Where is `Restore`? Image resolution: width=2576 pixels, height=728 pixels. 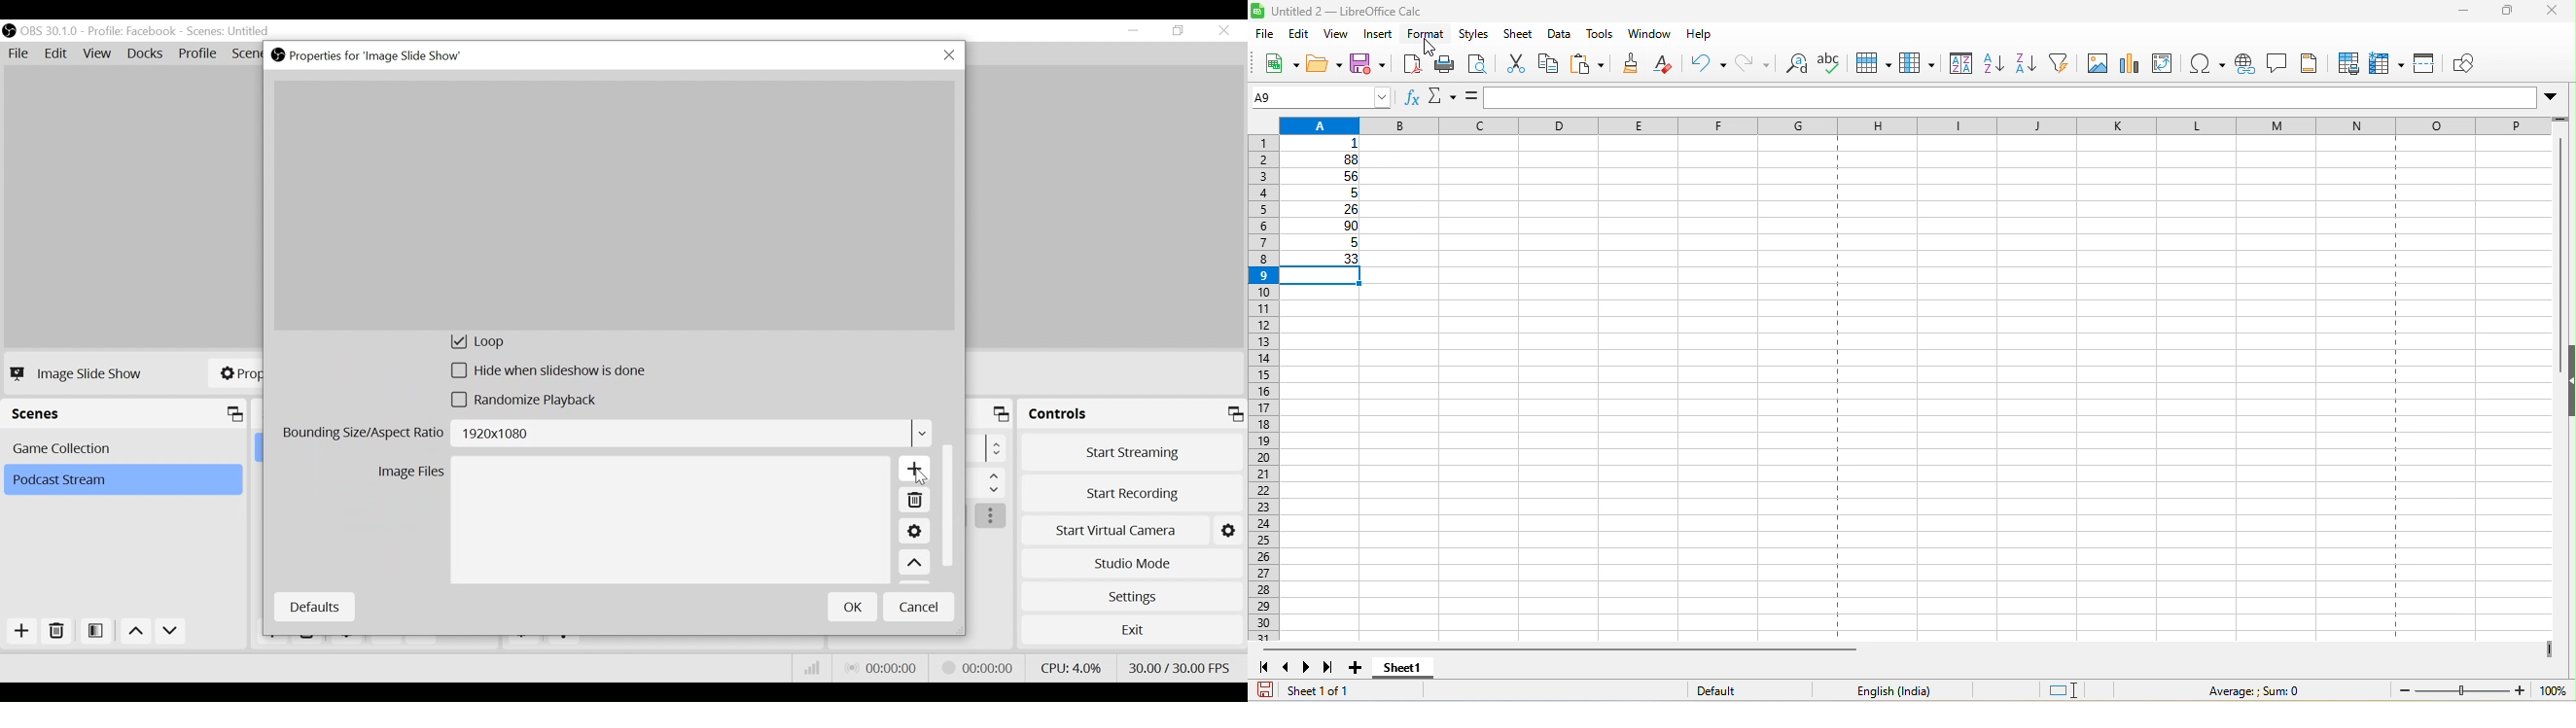 Restore is located at coordinates (1180, 31).